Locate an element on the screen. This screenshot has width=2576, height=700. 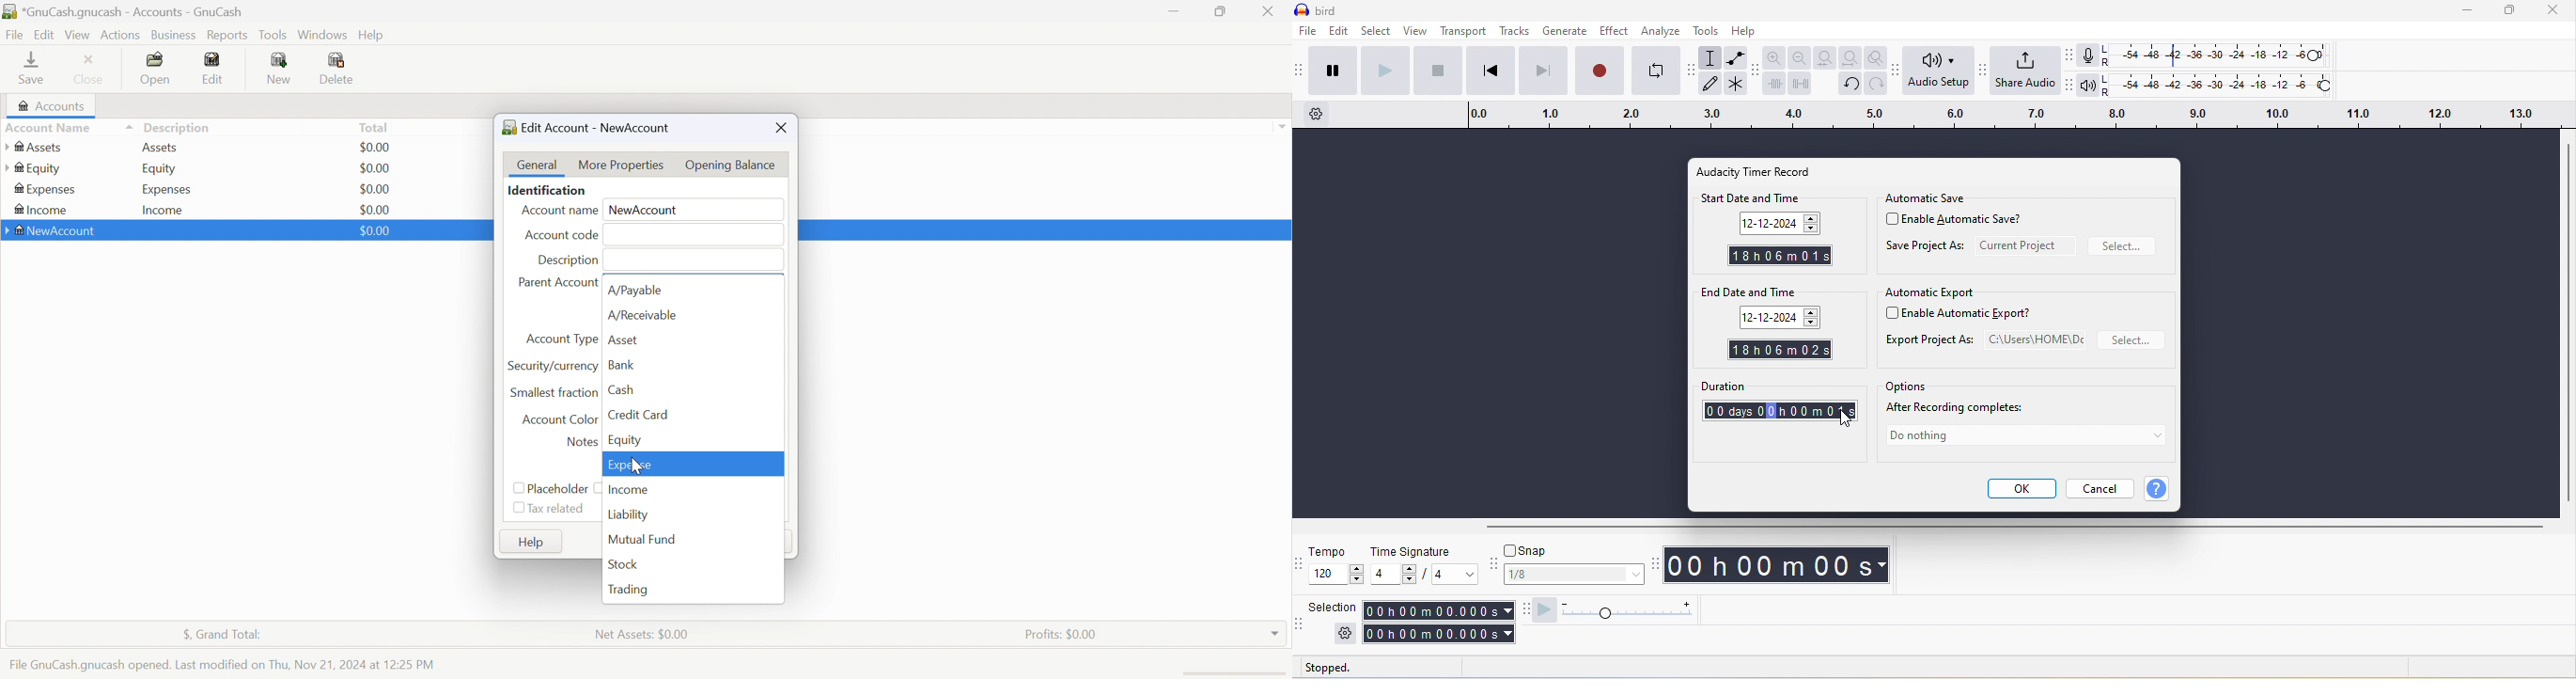
export project as is located at coordinates (1984, 340).